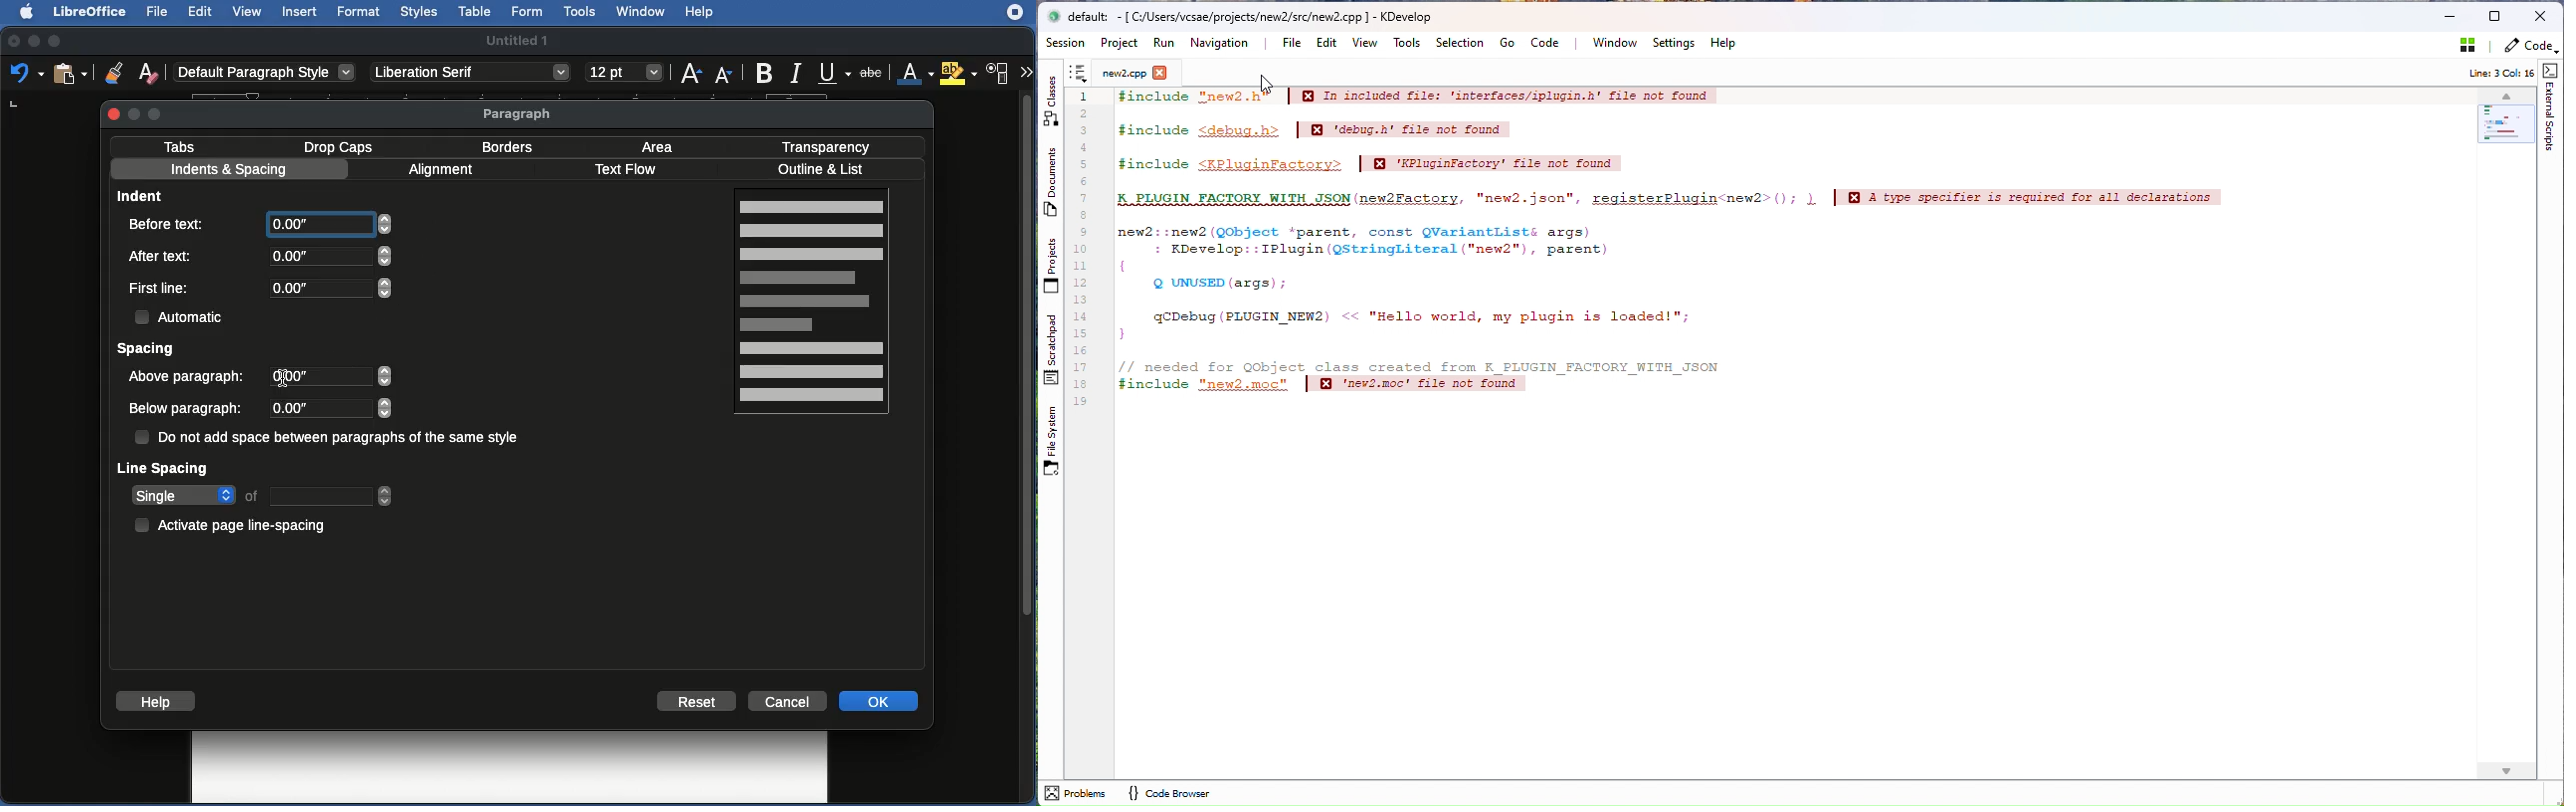  I want to click on 0.00", so click(330, 377).